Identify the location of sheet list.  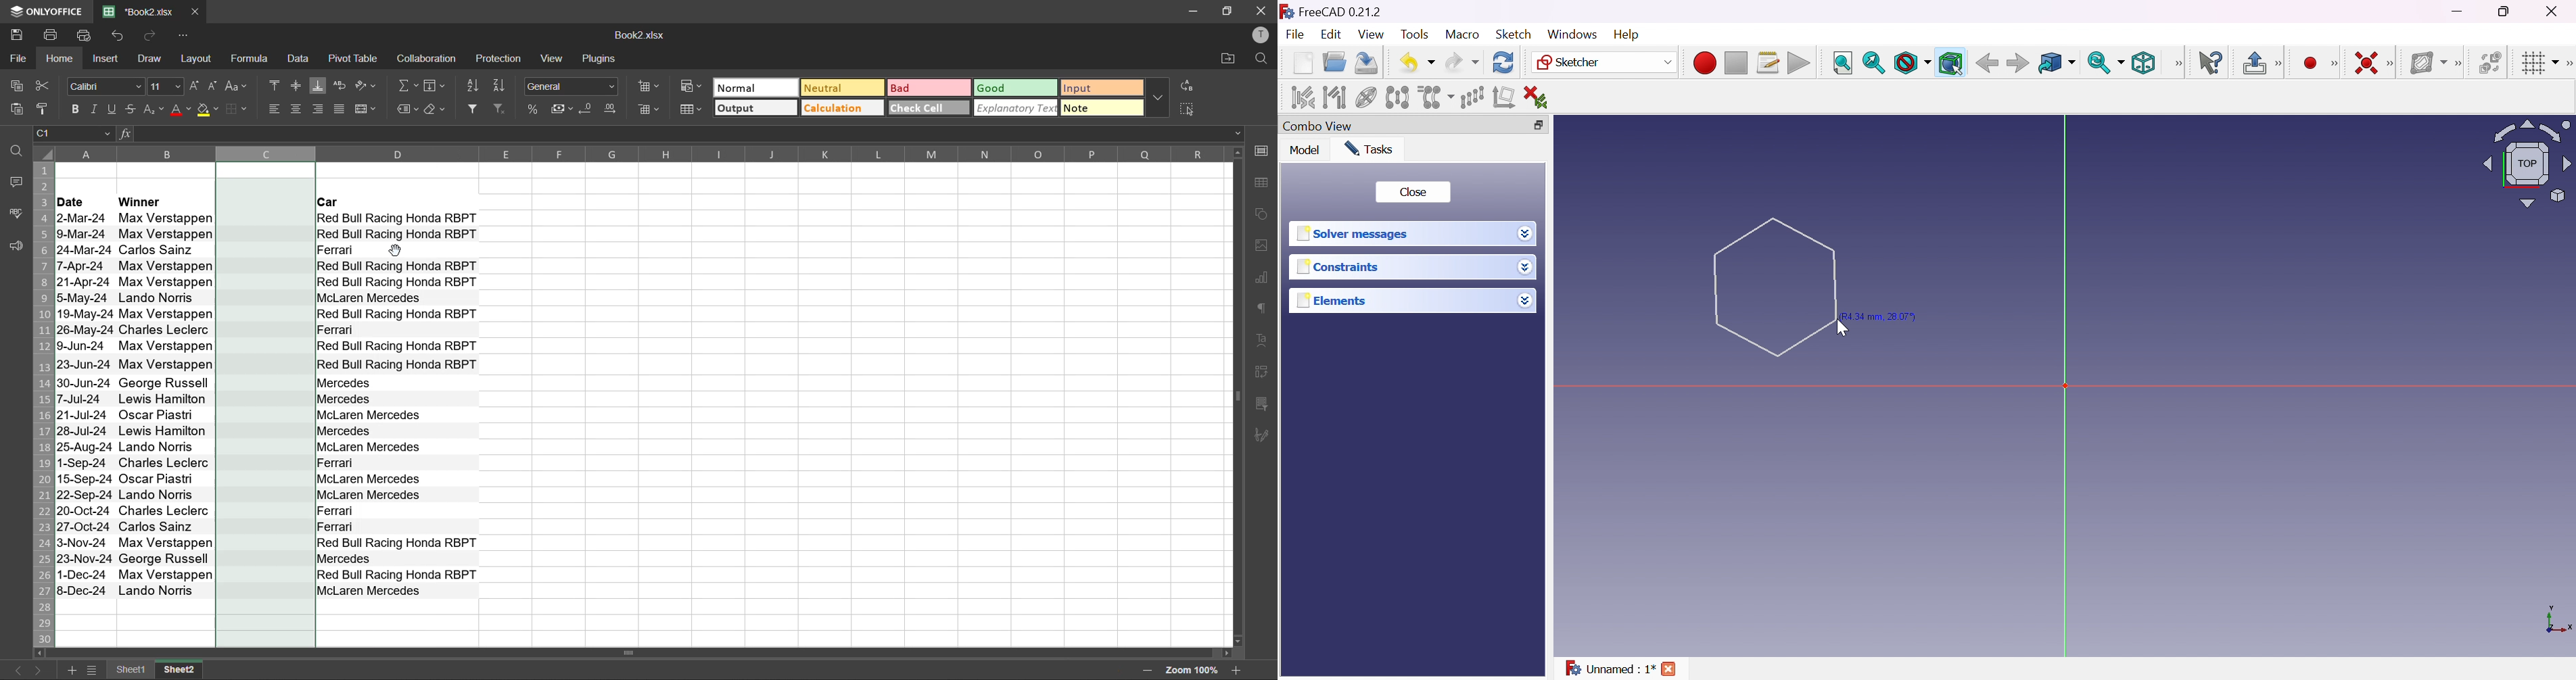
(94, 671).